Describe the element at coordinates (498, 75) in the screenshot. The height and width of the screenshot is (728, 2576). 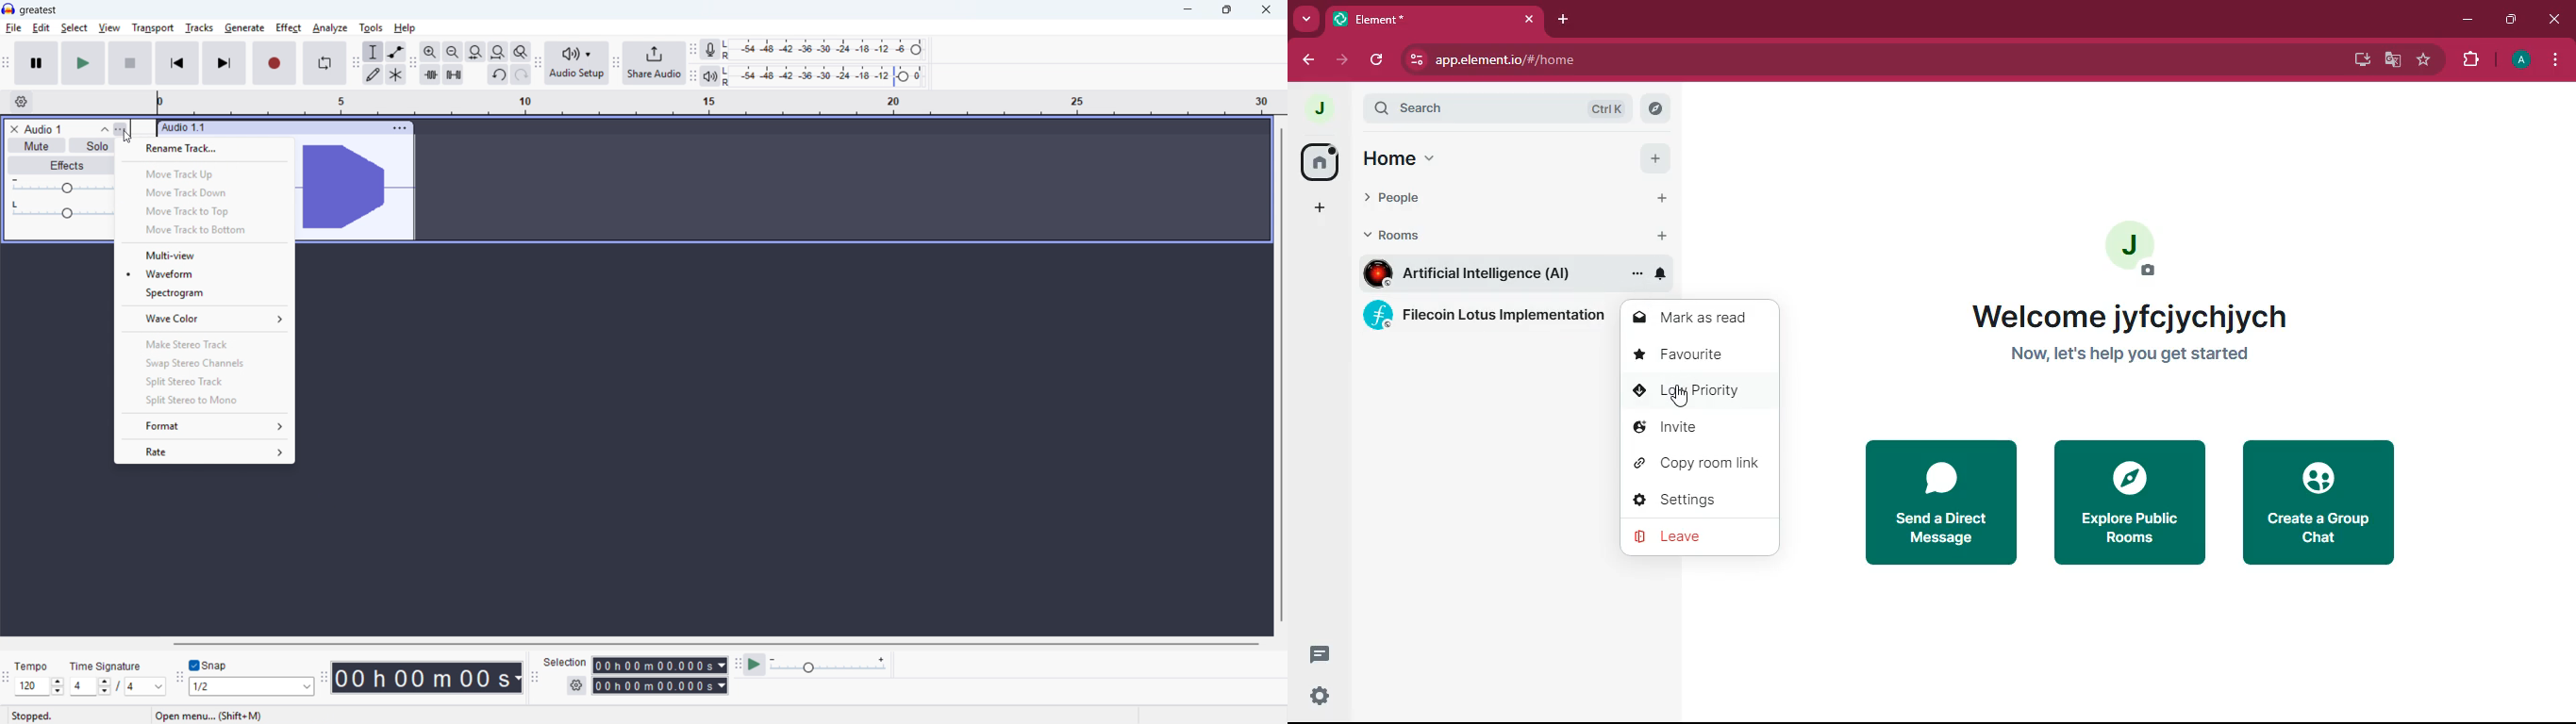
I see `undo` at that location.